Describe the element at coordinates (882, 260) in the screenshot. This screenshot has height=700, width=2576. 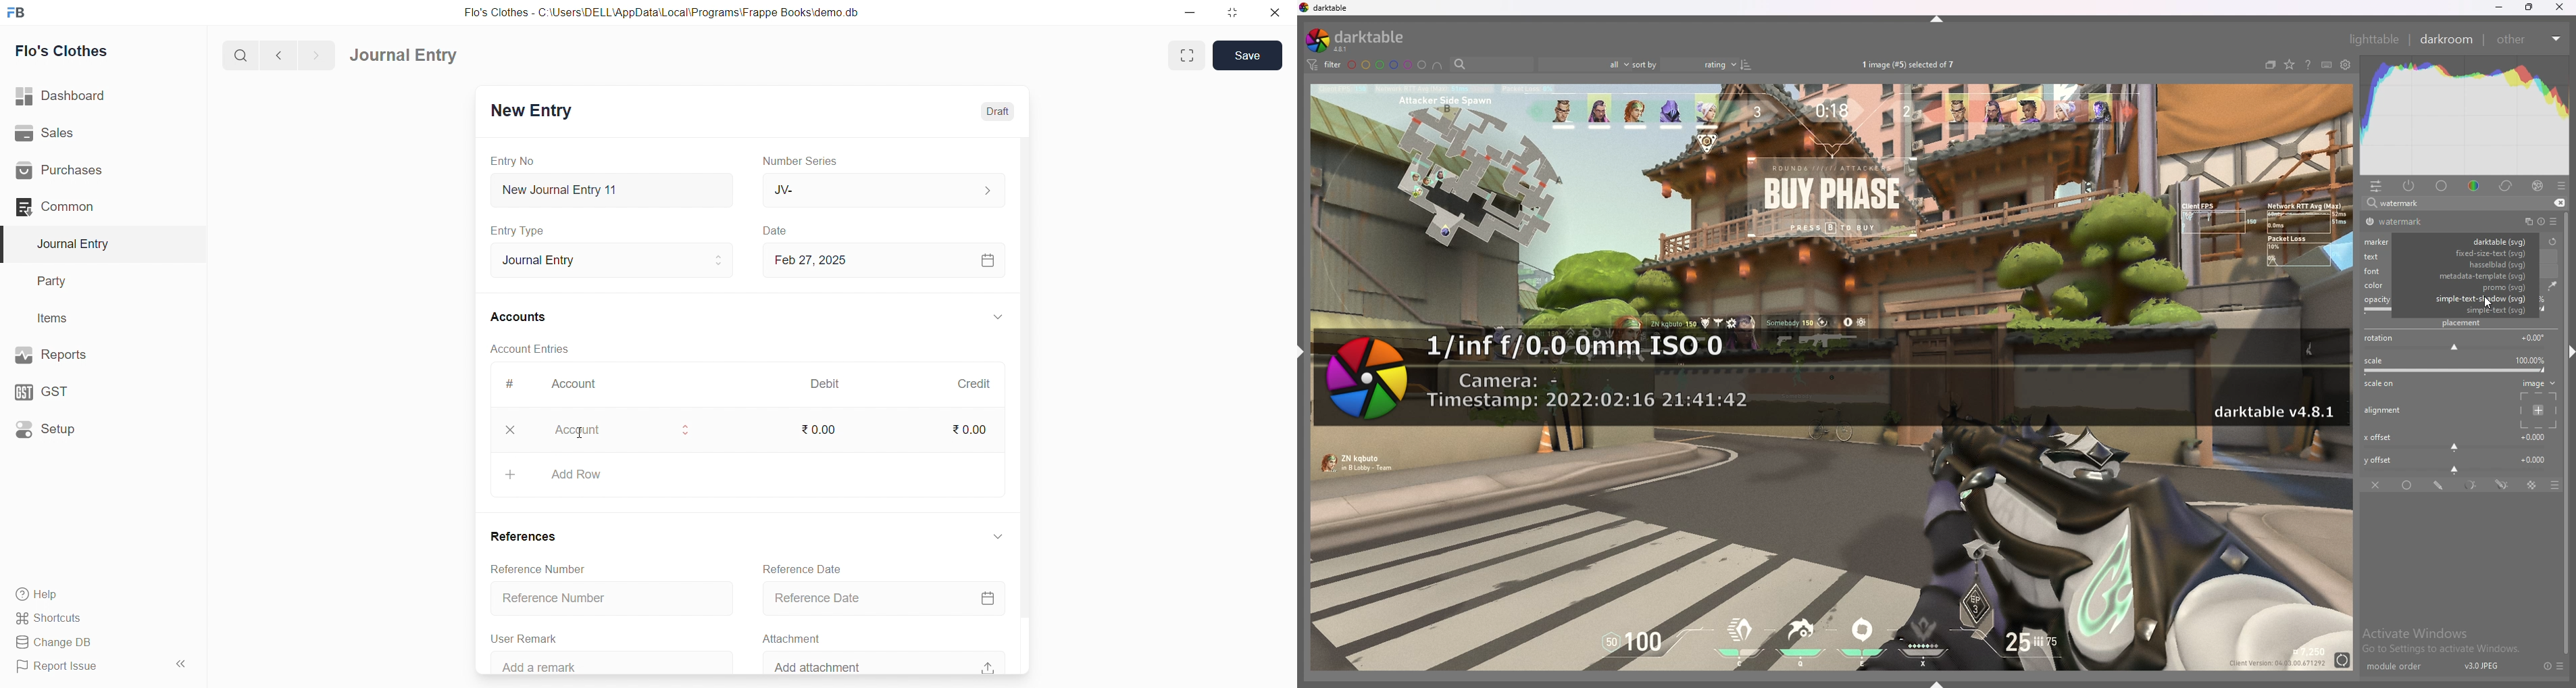
I see `Feb 27, 2025` at that location.